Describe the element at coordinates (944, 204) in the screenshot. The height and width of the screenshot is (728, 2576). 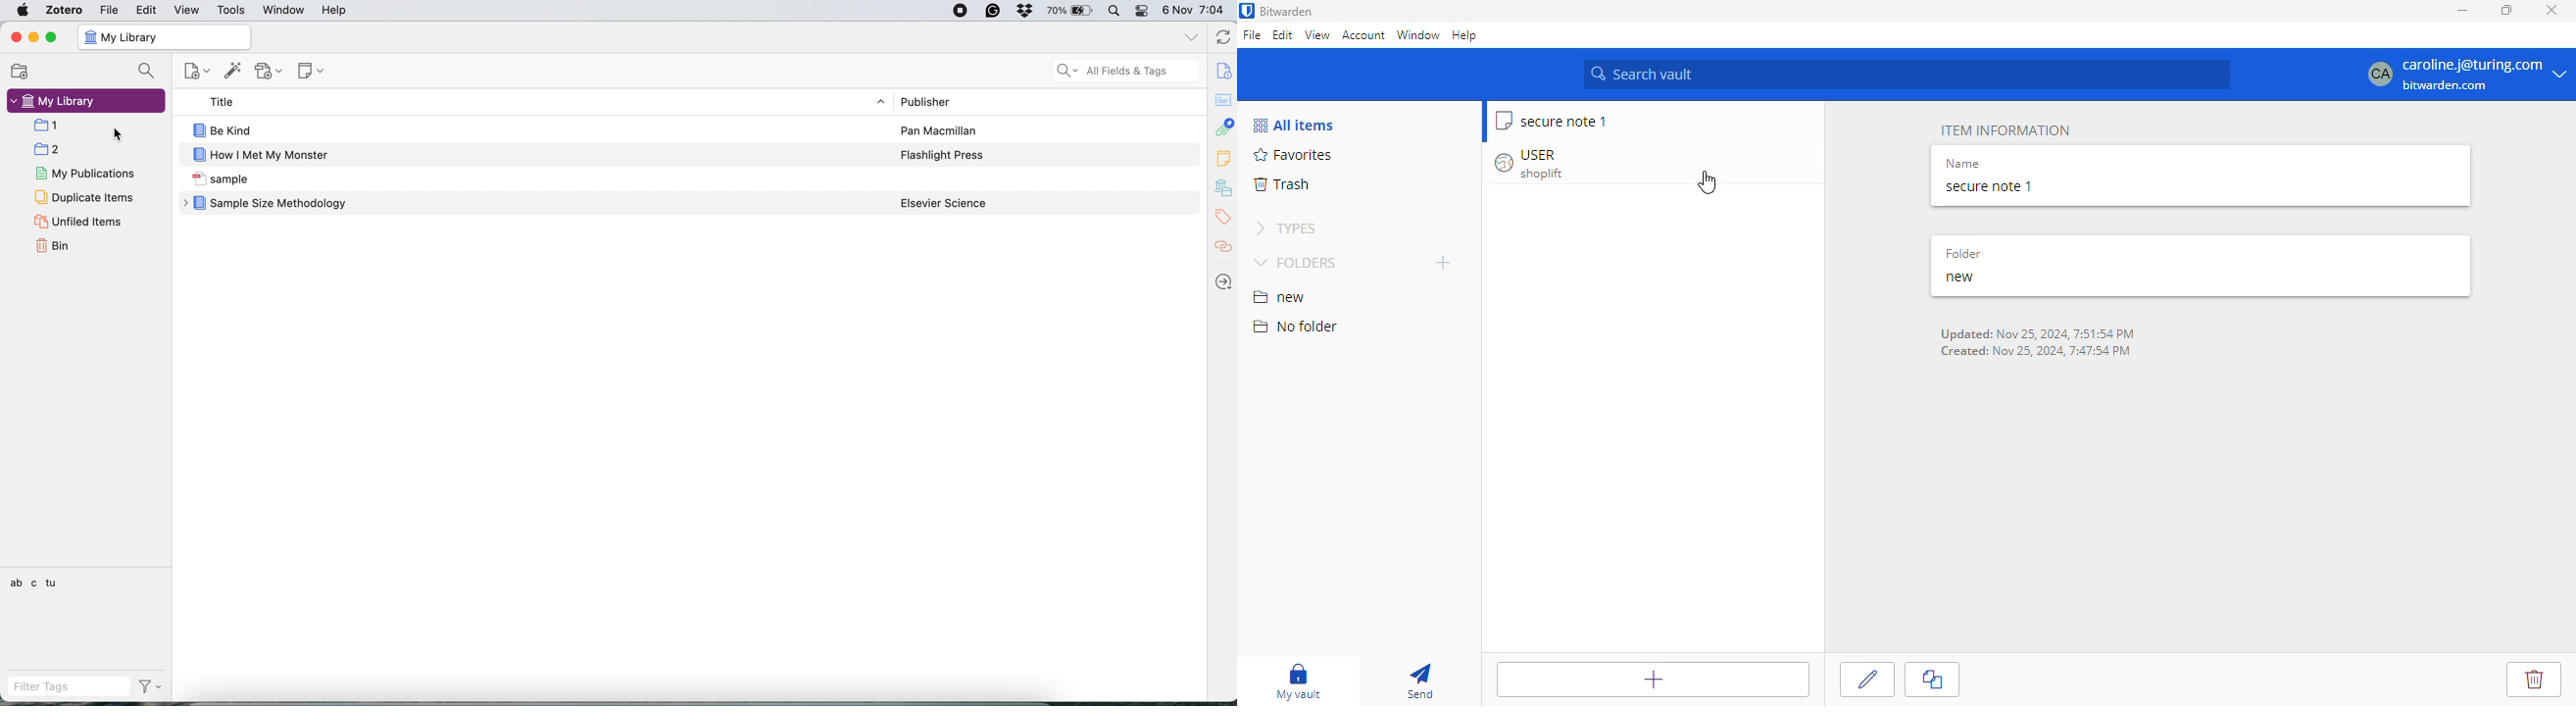
I see `Elsevier Science` at that location.